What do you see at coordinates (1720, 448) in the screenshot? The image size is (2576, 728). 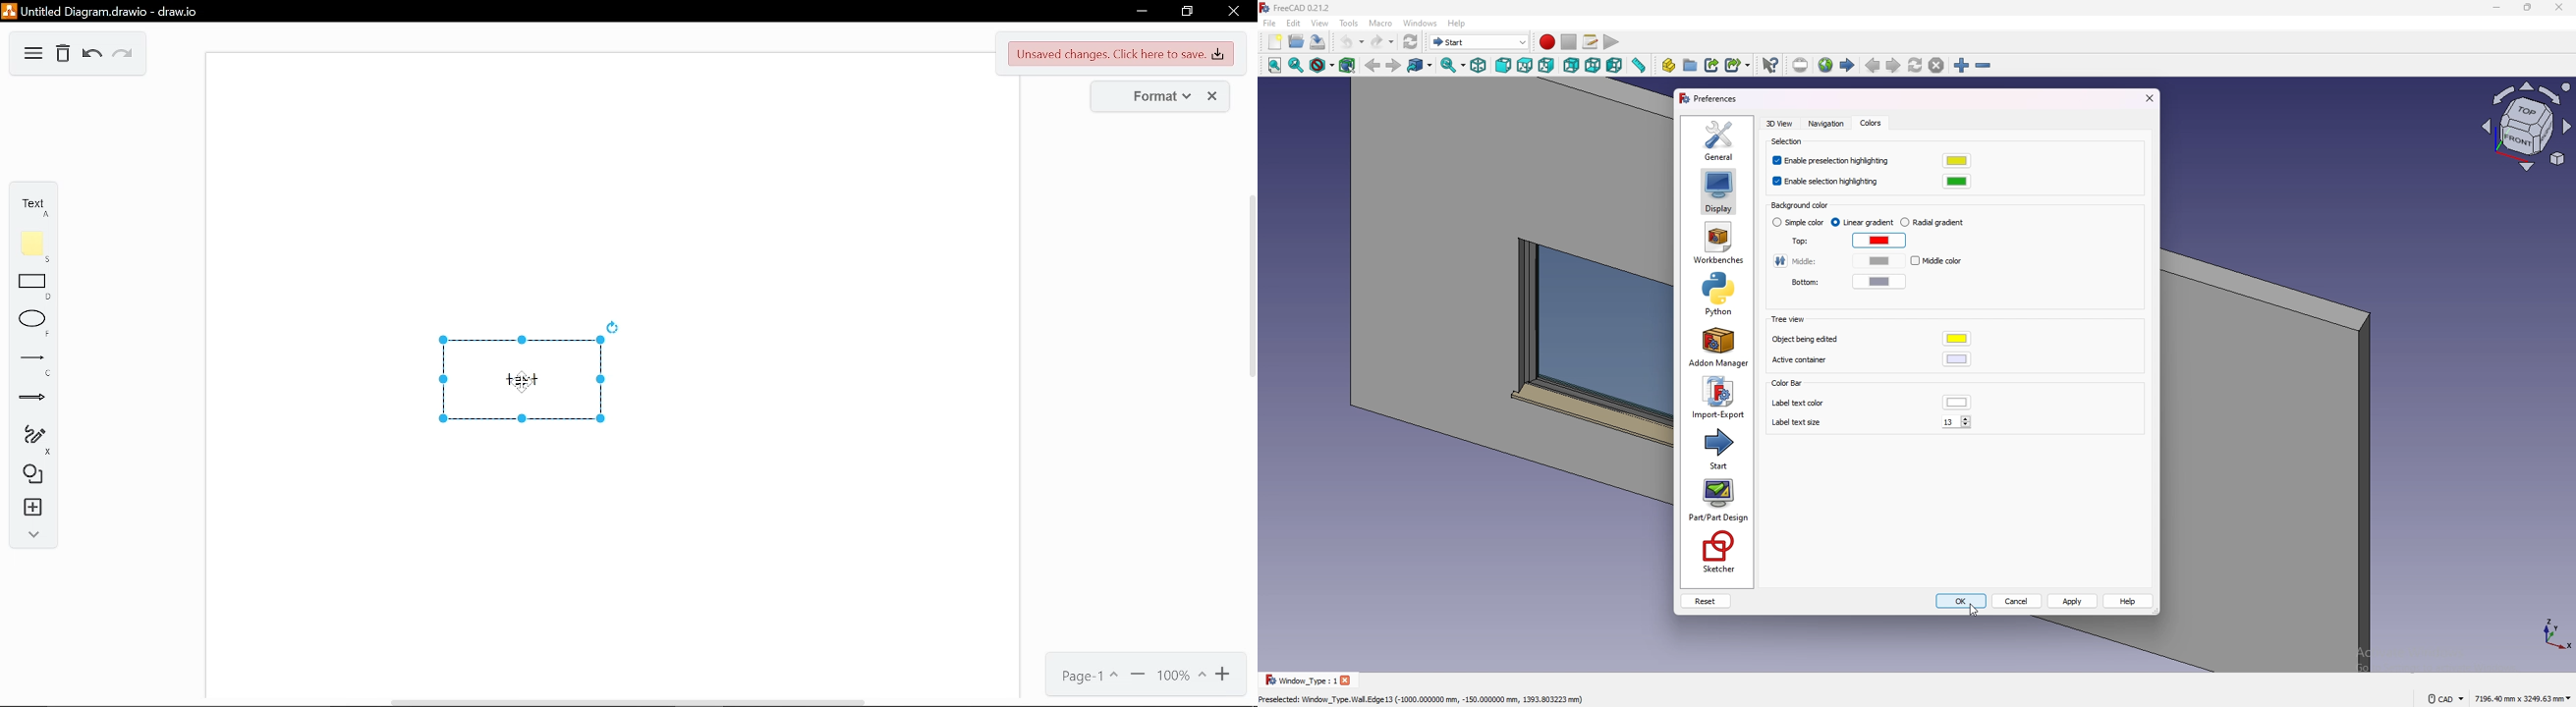 I see `start` at bounding box center [1720, 448].